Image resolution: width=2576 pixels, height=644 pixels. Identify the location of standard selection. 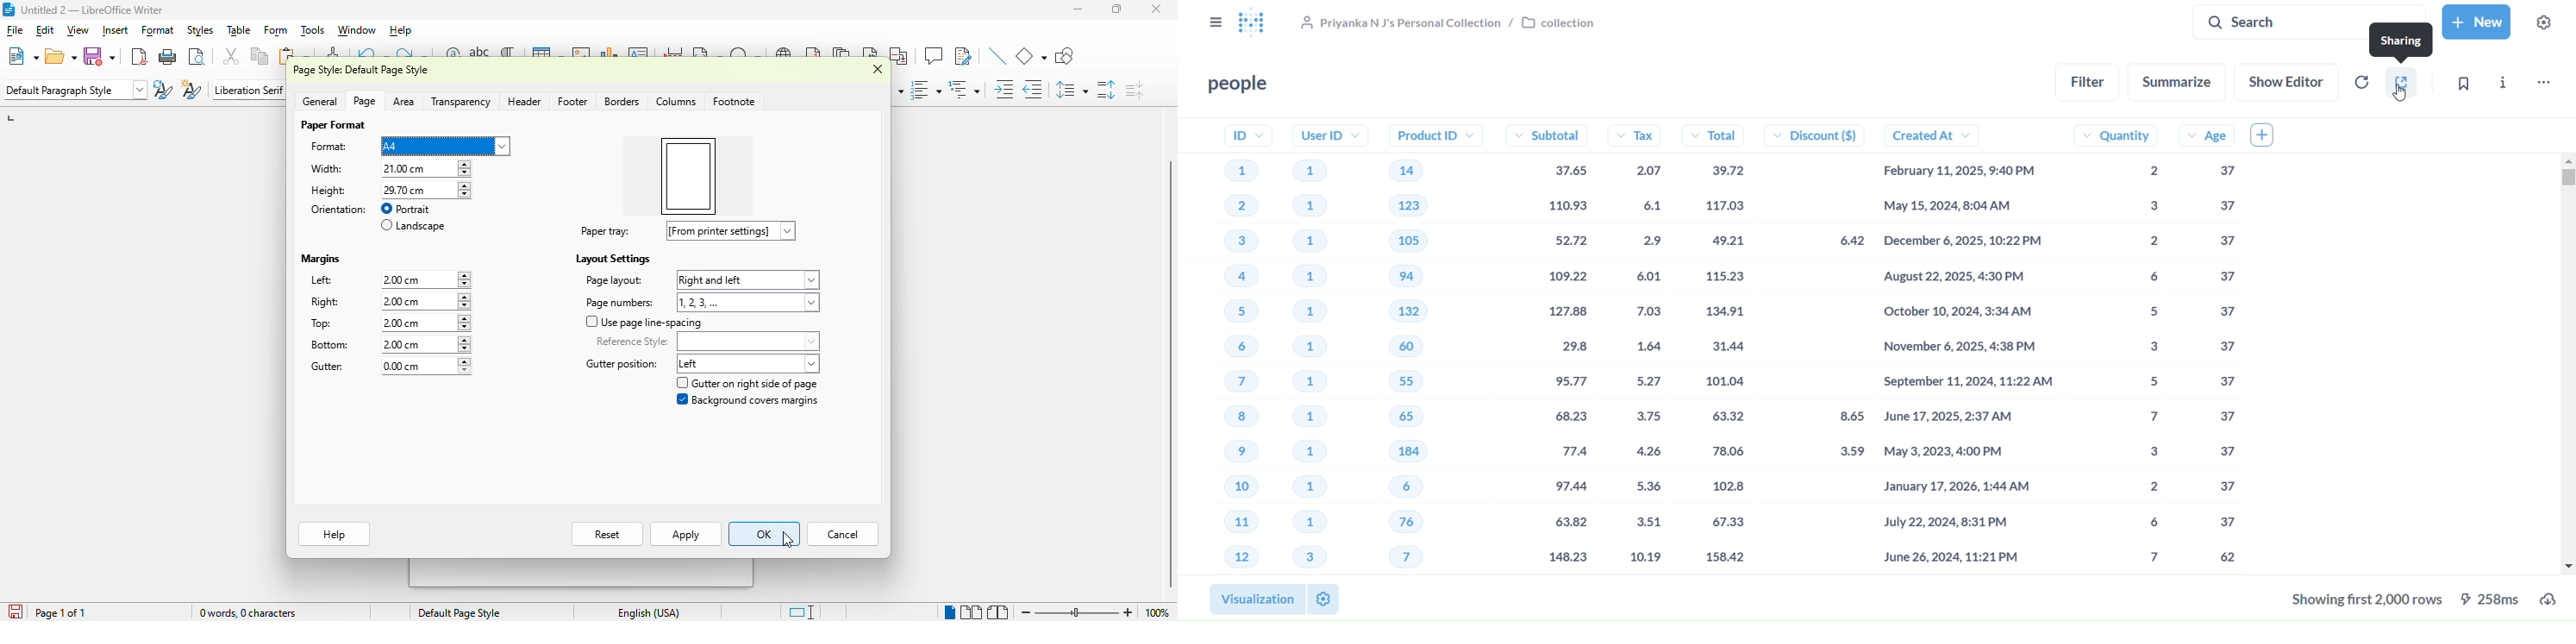
(802, 612).